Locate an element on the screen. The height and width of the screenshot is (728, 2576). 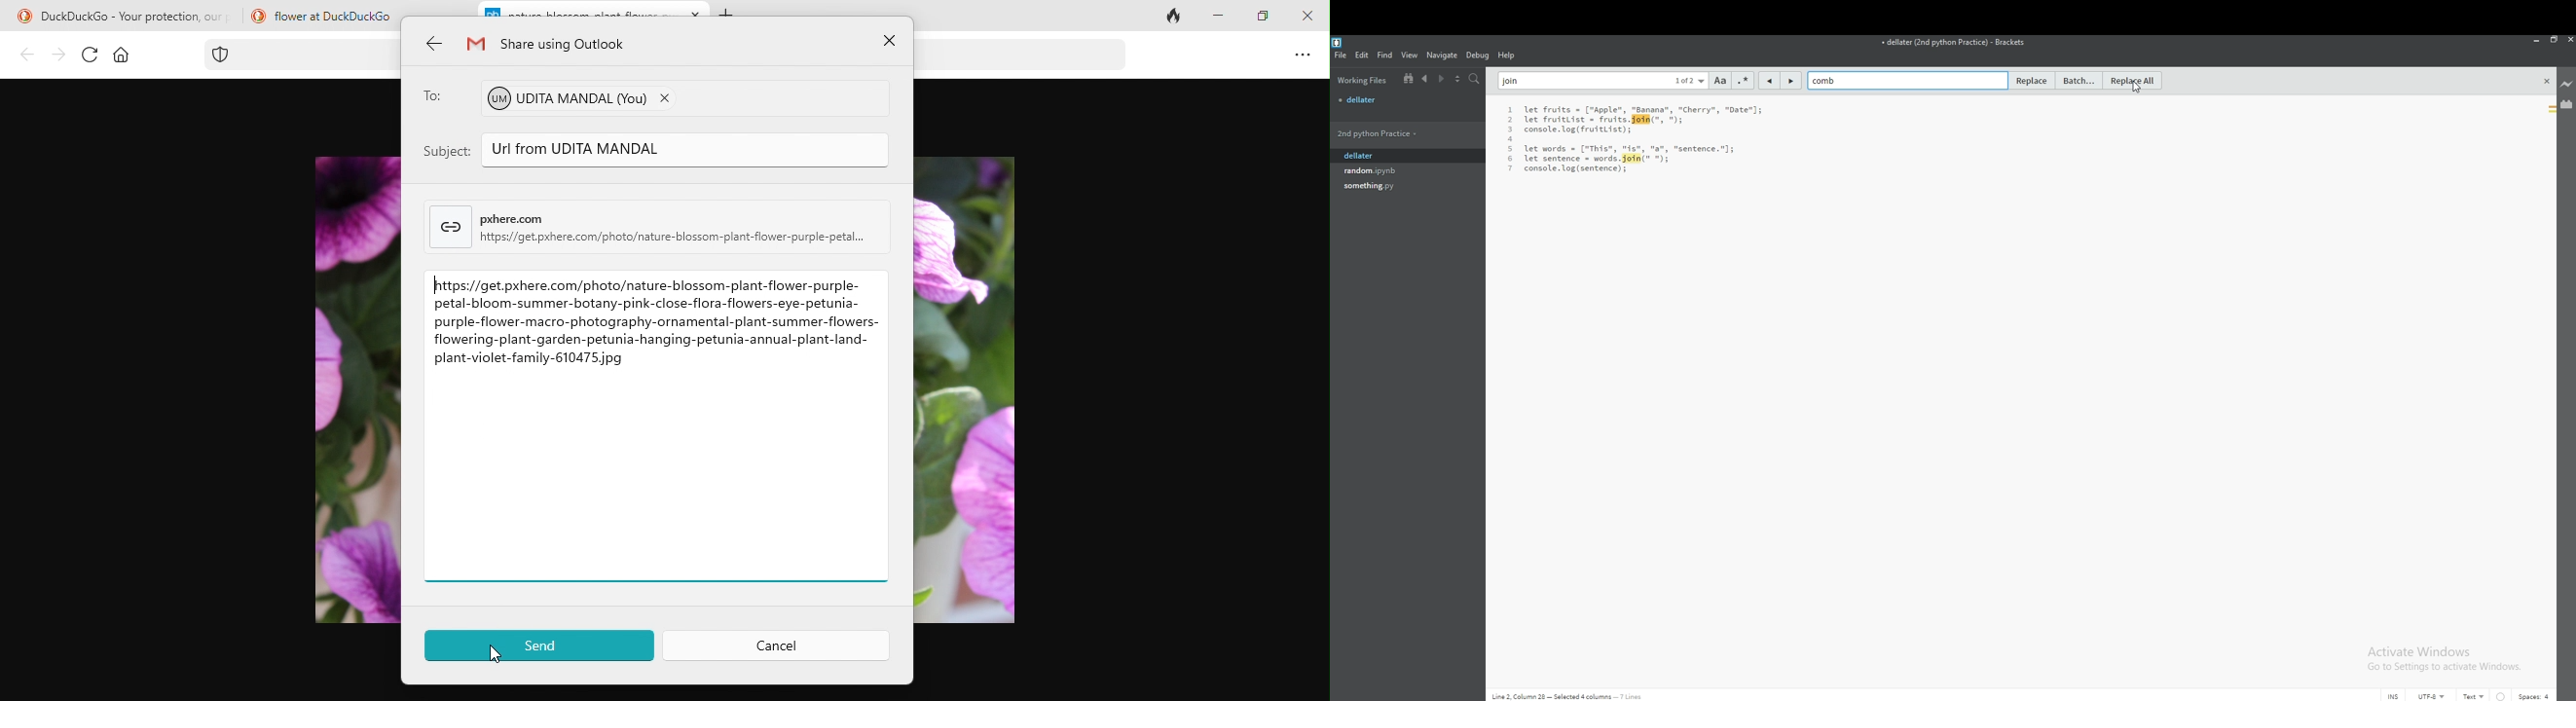
batch is located at coordinates (2080, 81).